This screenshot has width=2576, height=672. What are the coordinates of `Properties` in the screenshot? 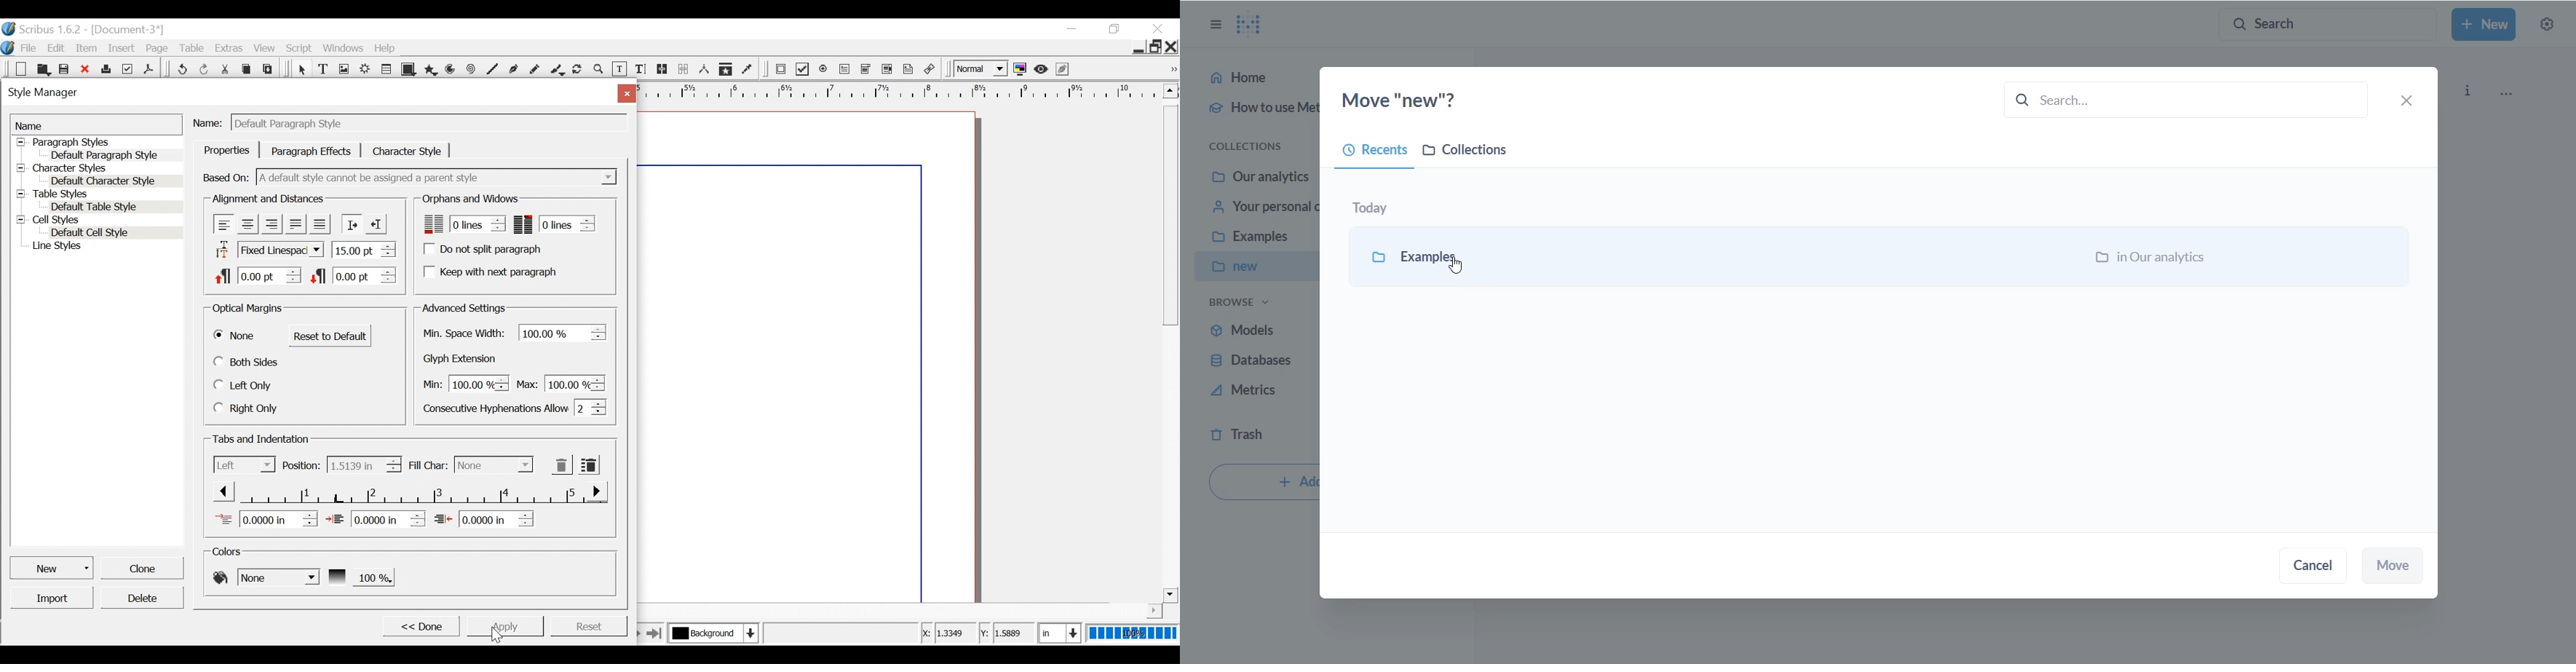 It's located at (227, 150).